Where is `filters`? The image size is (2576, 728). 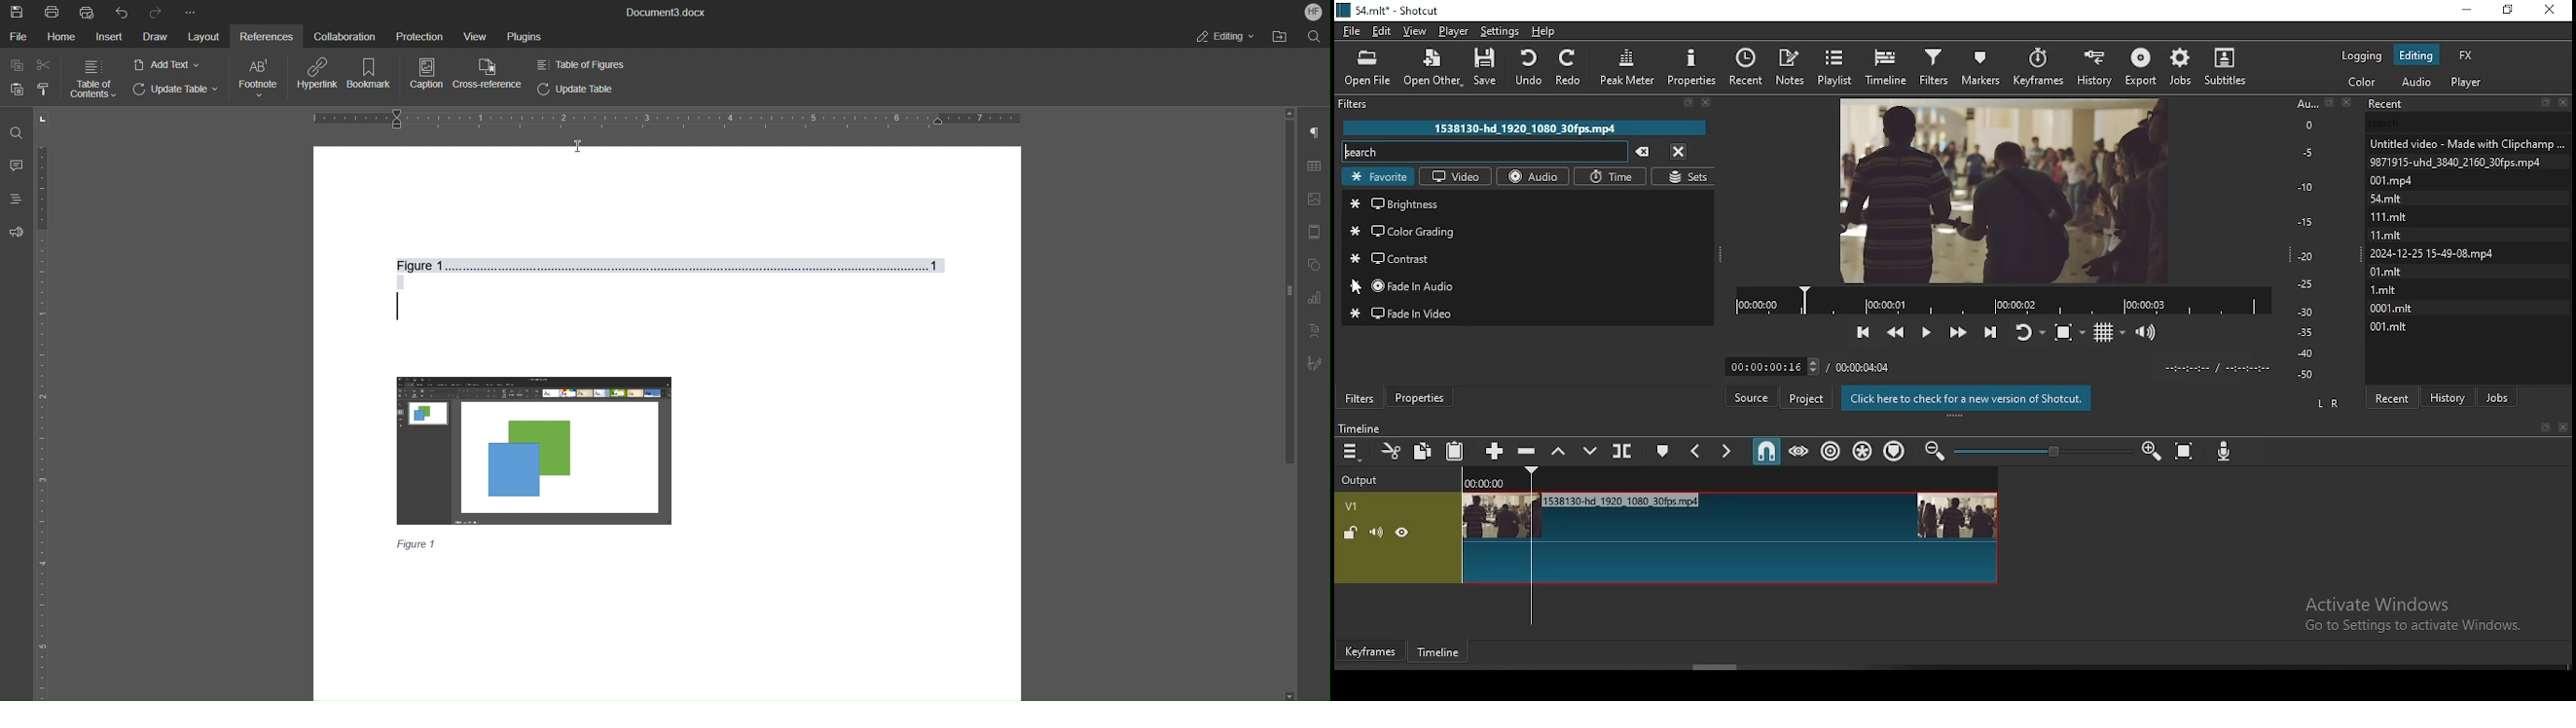
filters is located at coordinates (1934, 65).